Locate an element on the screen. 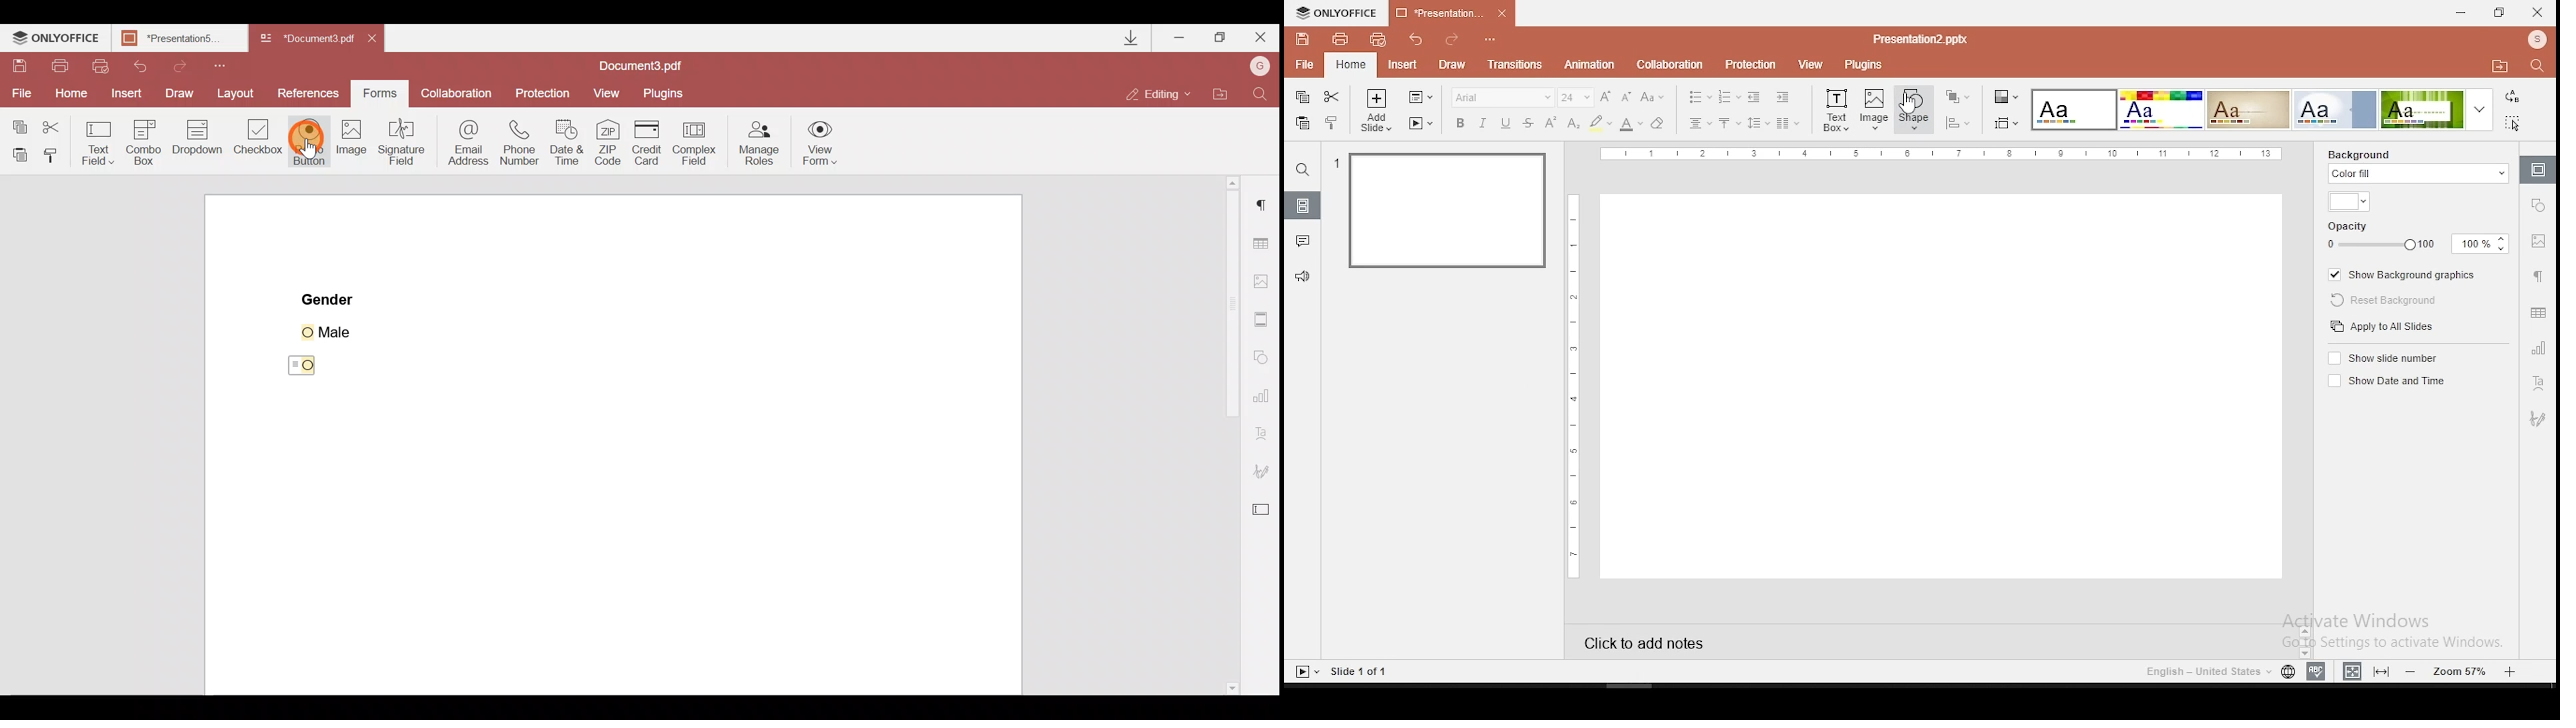 Image resolution: width=2576 pixels, height=728 pixels. apply to all slides is located at coordinates (2384, 326).